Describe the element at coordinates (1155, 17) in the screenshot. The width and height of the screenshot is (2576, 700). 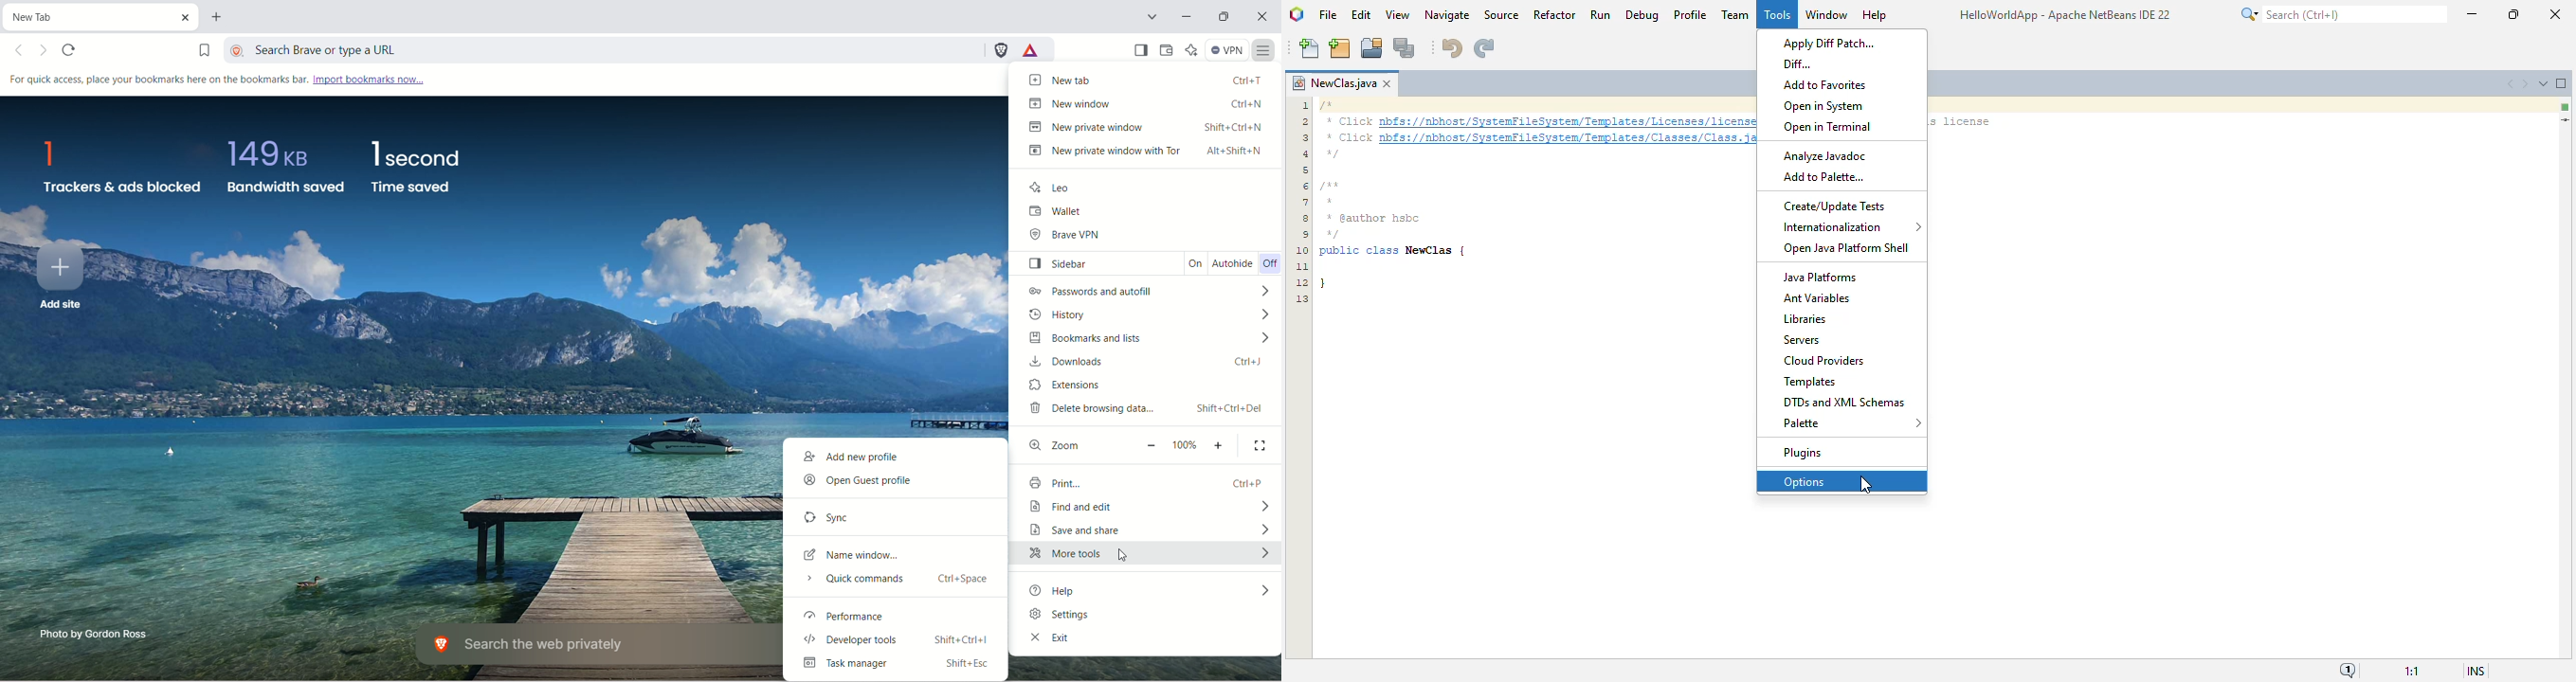
I see `search tab` at that location.